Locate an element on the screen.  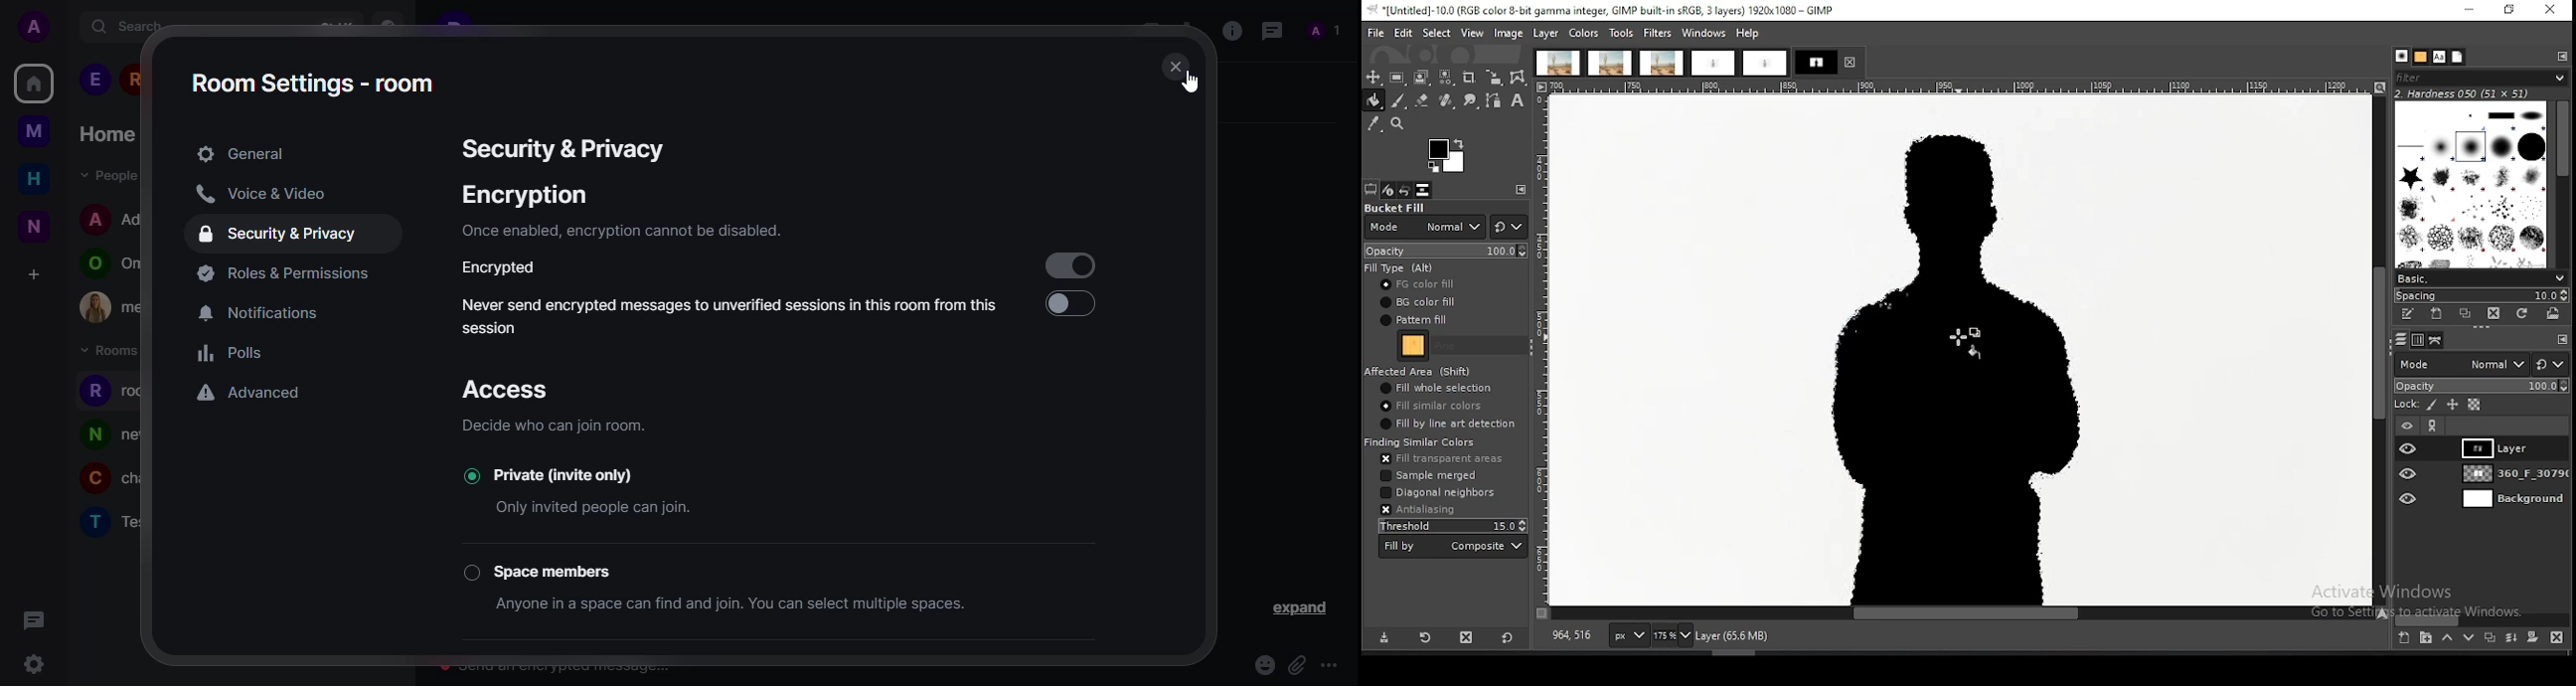
voice & video is located at coordinates (260, 194).